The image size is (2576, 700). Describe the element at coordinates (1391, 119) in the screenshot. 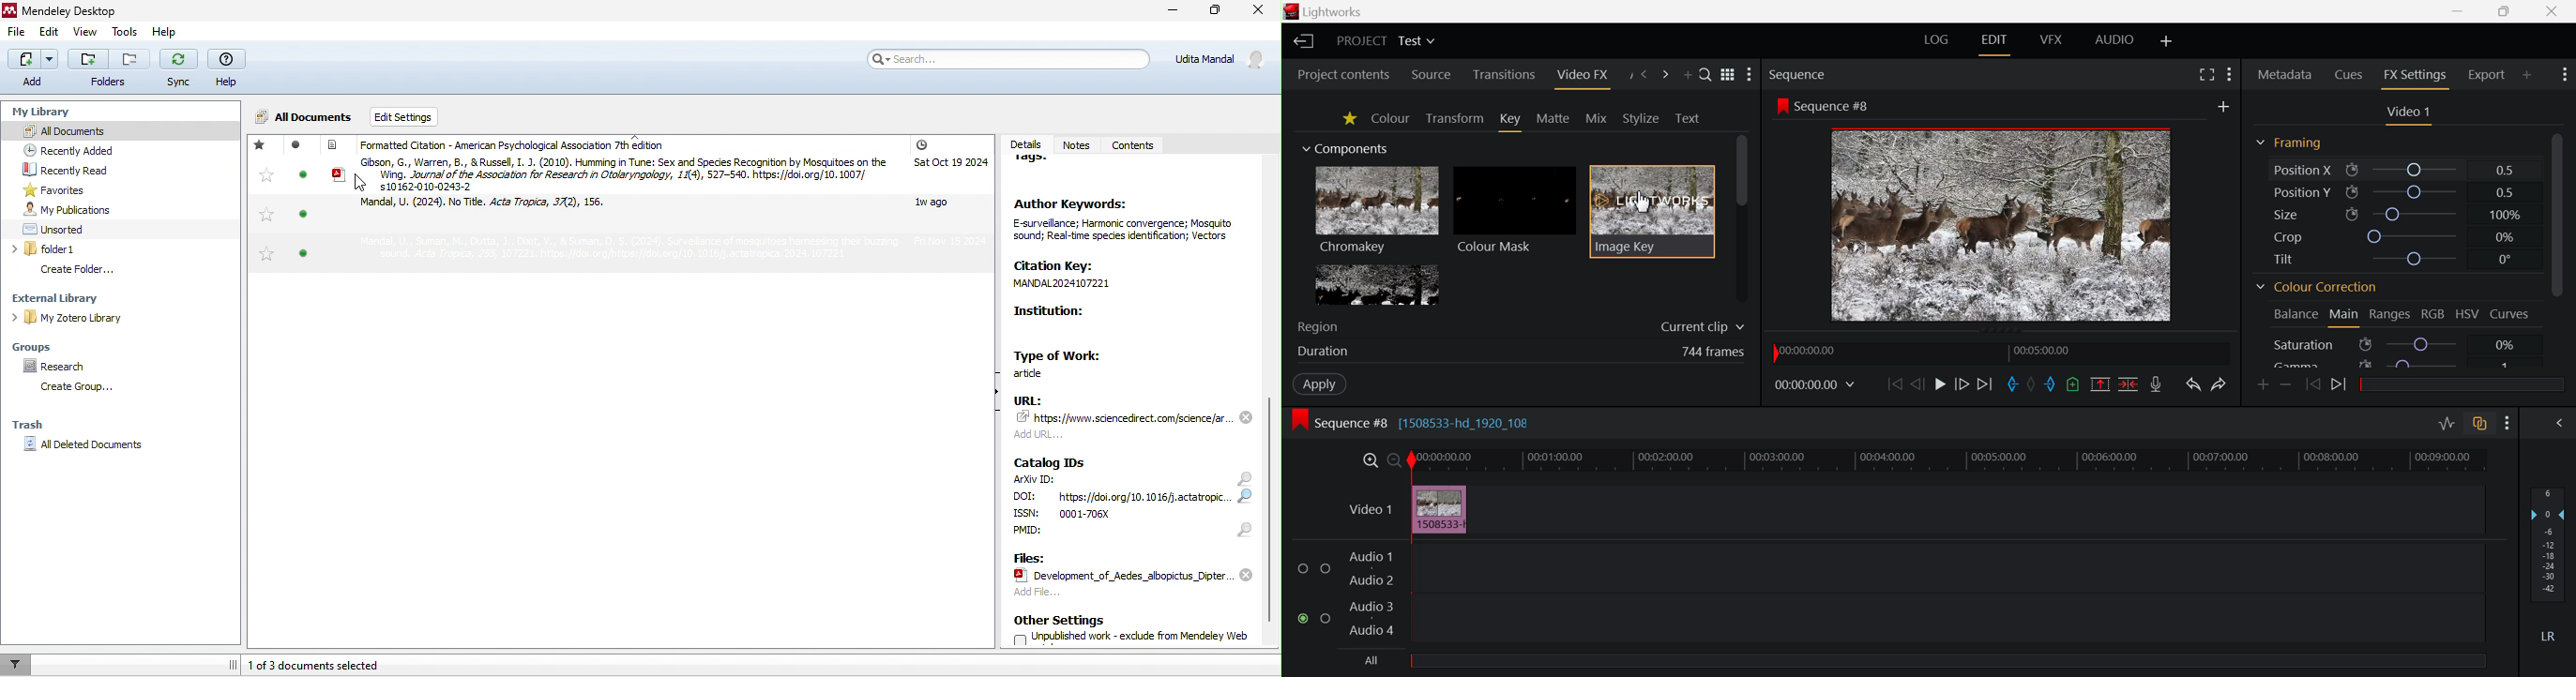

I see `Colour` at that location.